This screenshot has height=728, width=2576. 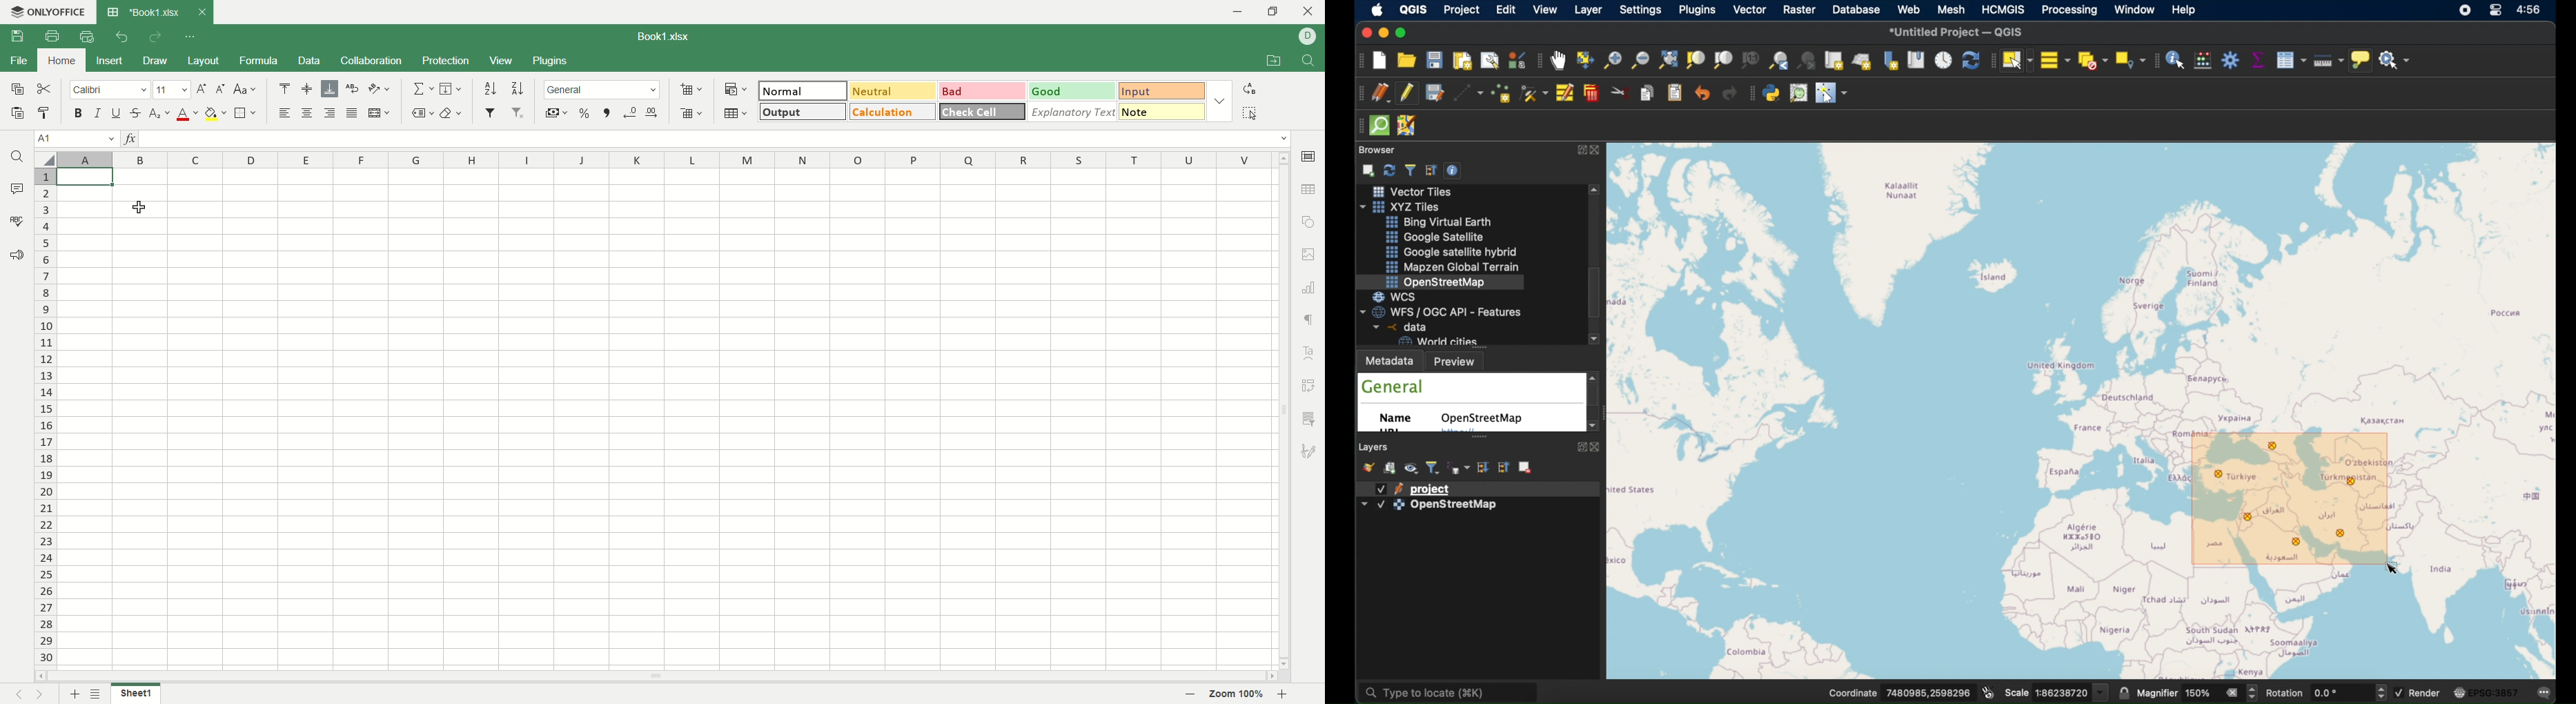 I want to click on remove filter, so click(x=519, y=113).